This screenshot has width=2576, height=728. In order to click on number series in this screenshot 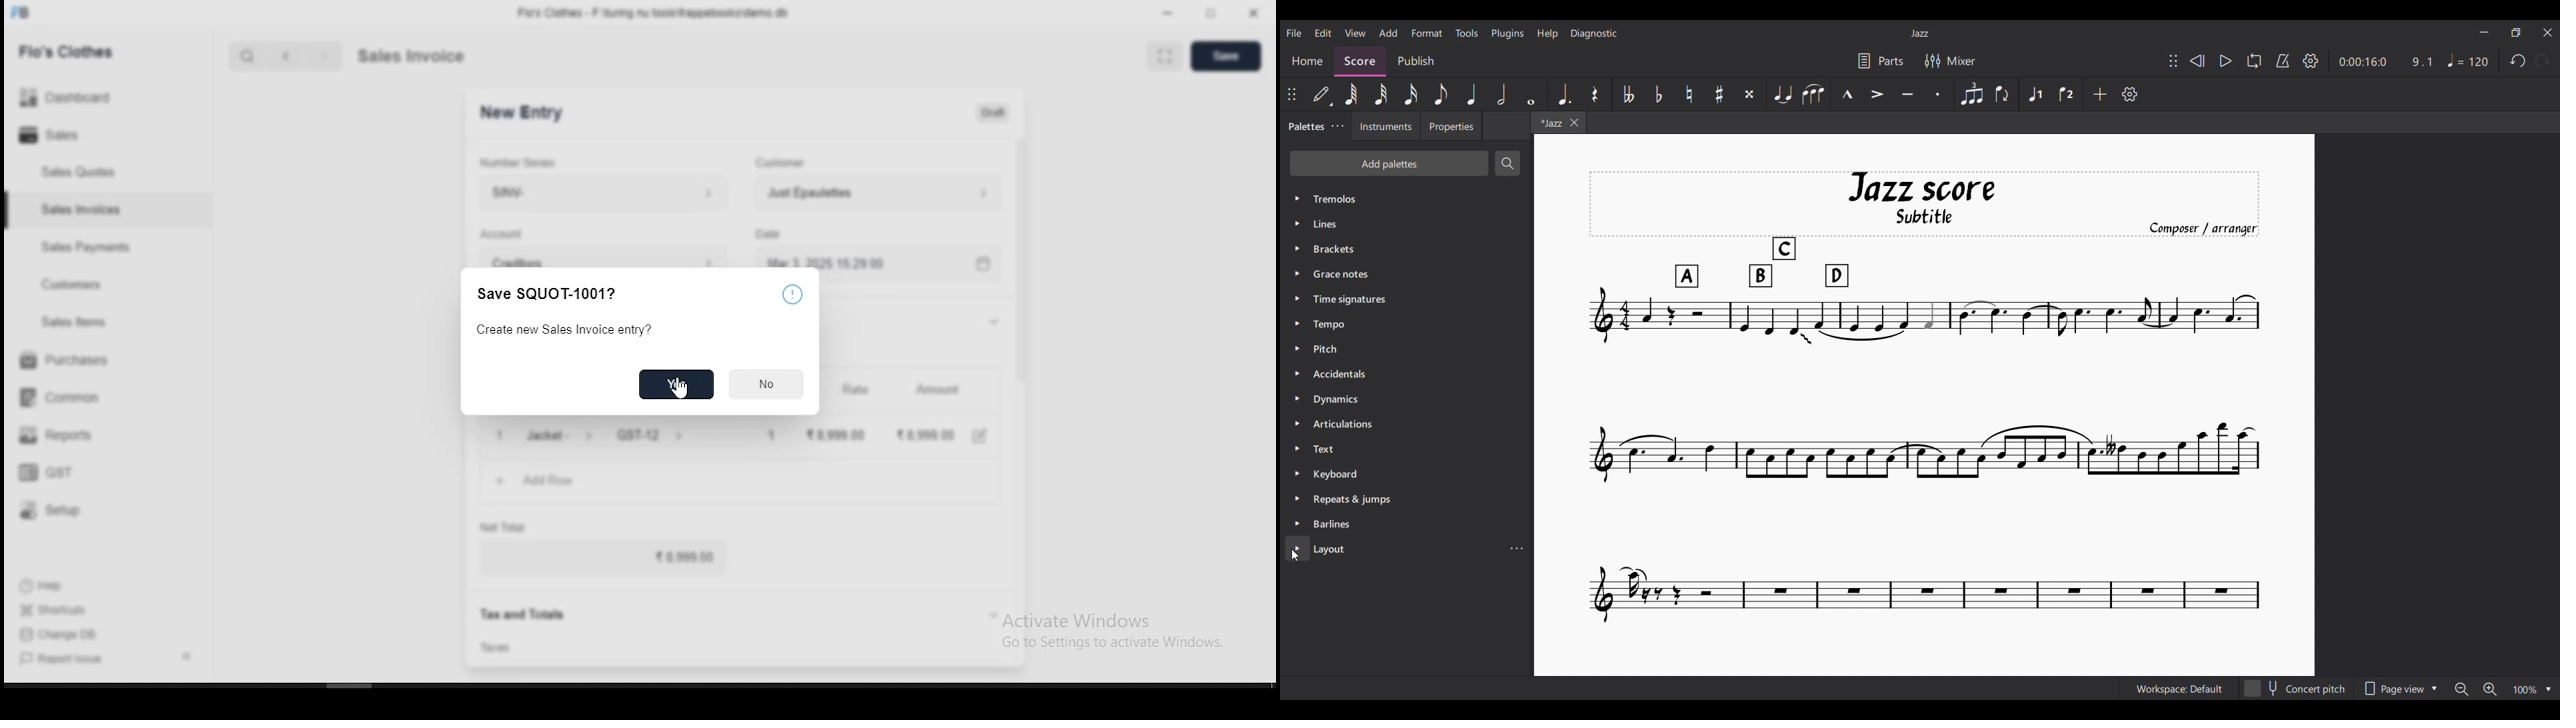, I will do `click(523, 156)`.